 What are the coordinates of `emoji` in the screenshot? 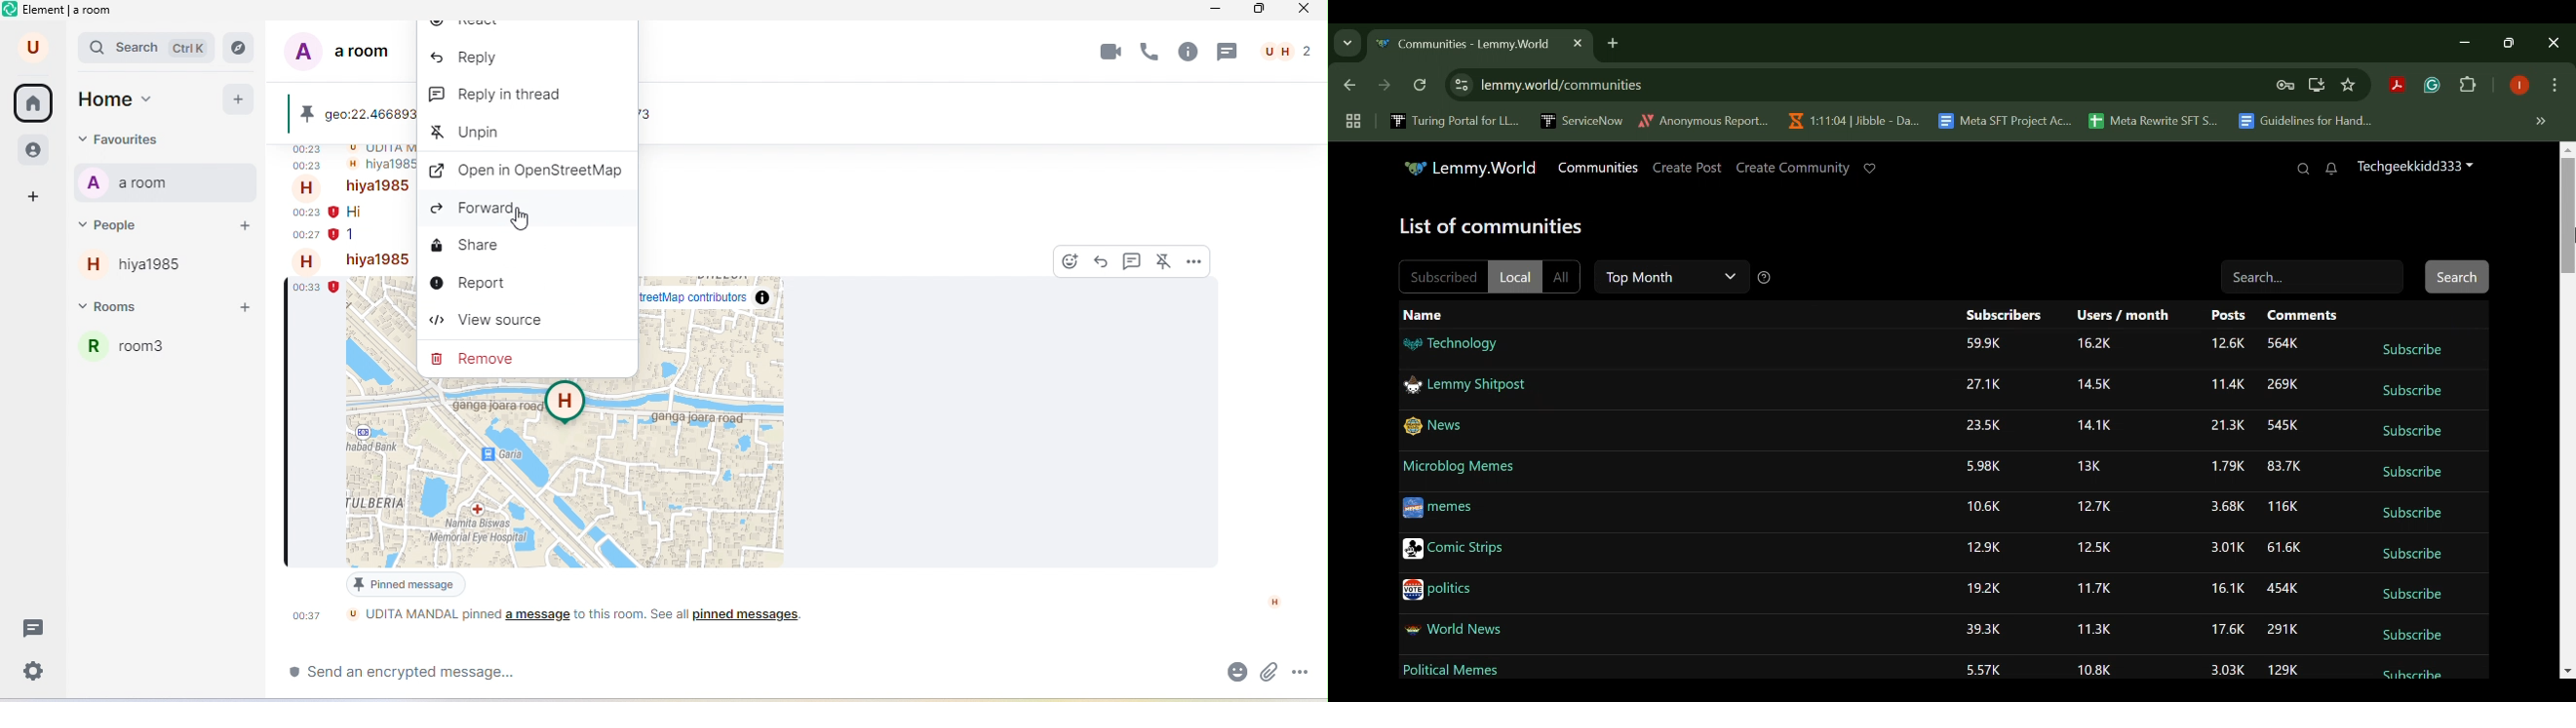 It's located at (1232, 673).